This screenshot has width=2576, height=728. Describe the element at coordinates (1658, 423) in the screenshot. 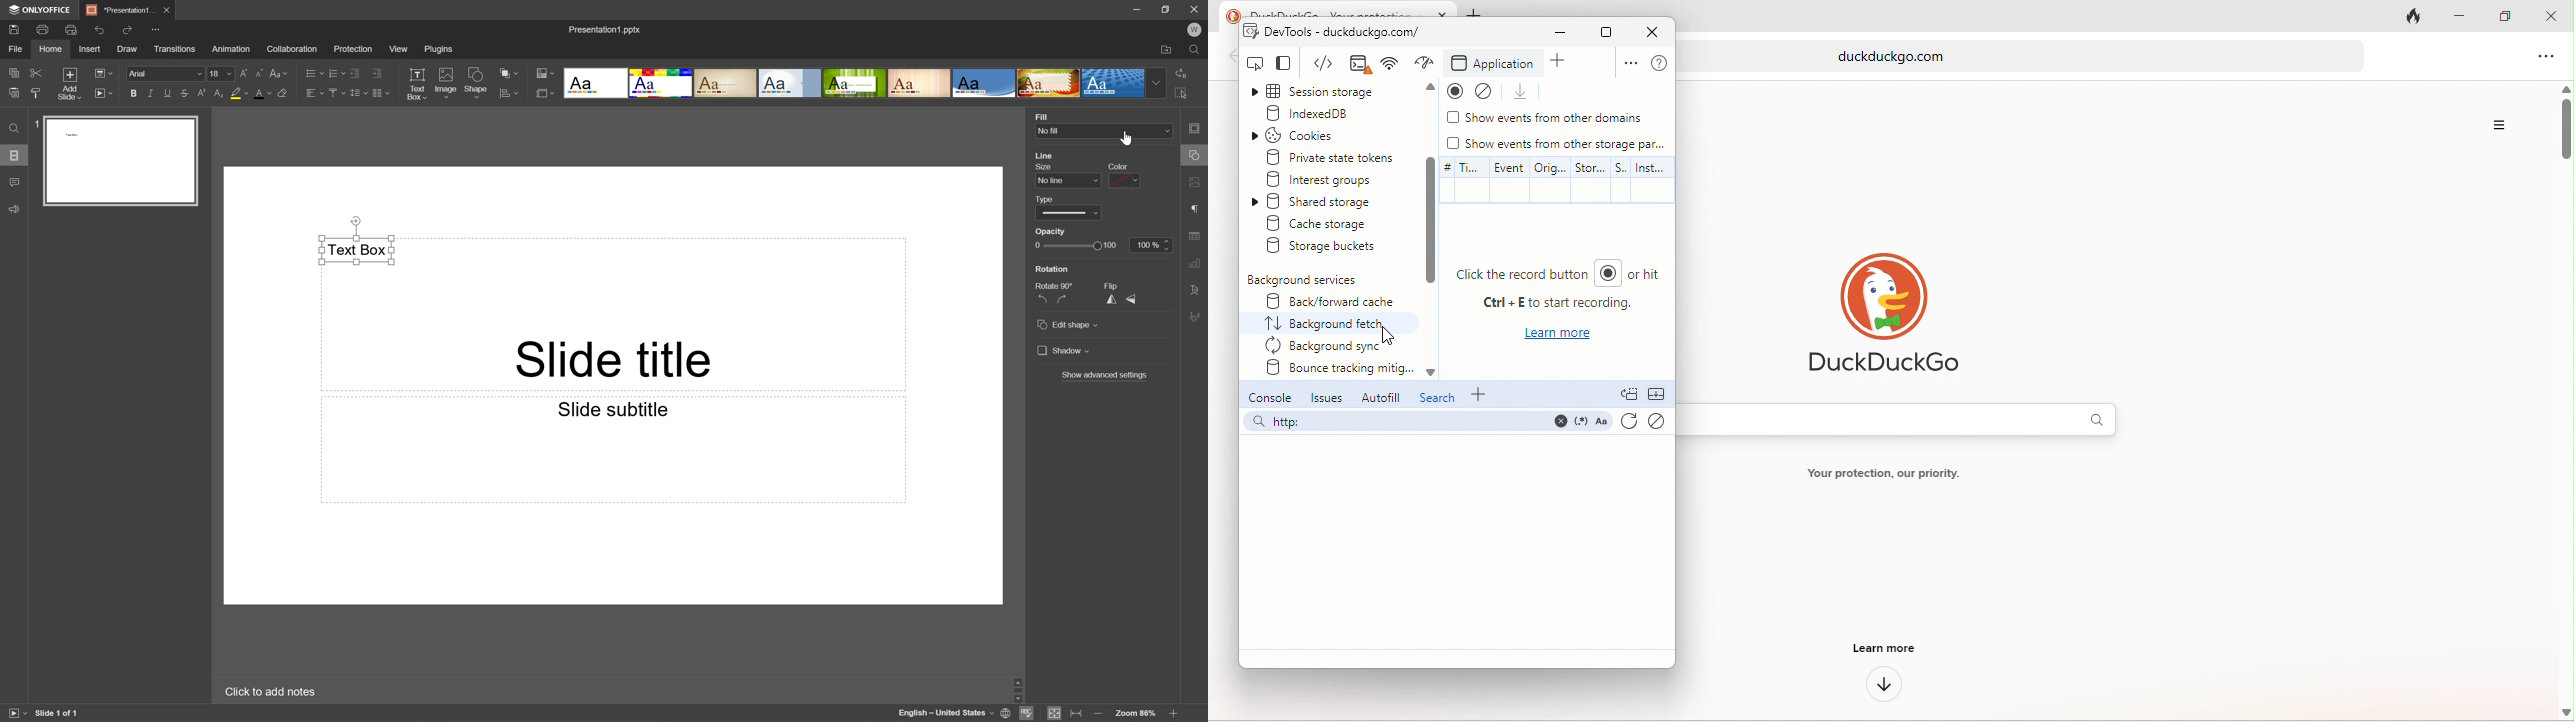

I see `clear` at that location.